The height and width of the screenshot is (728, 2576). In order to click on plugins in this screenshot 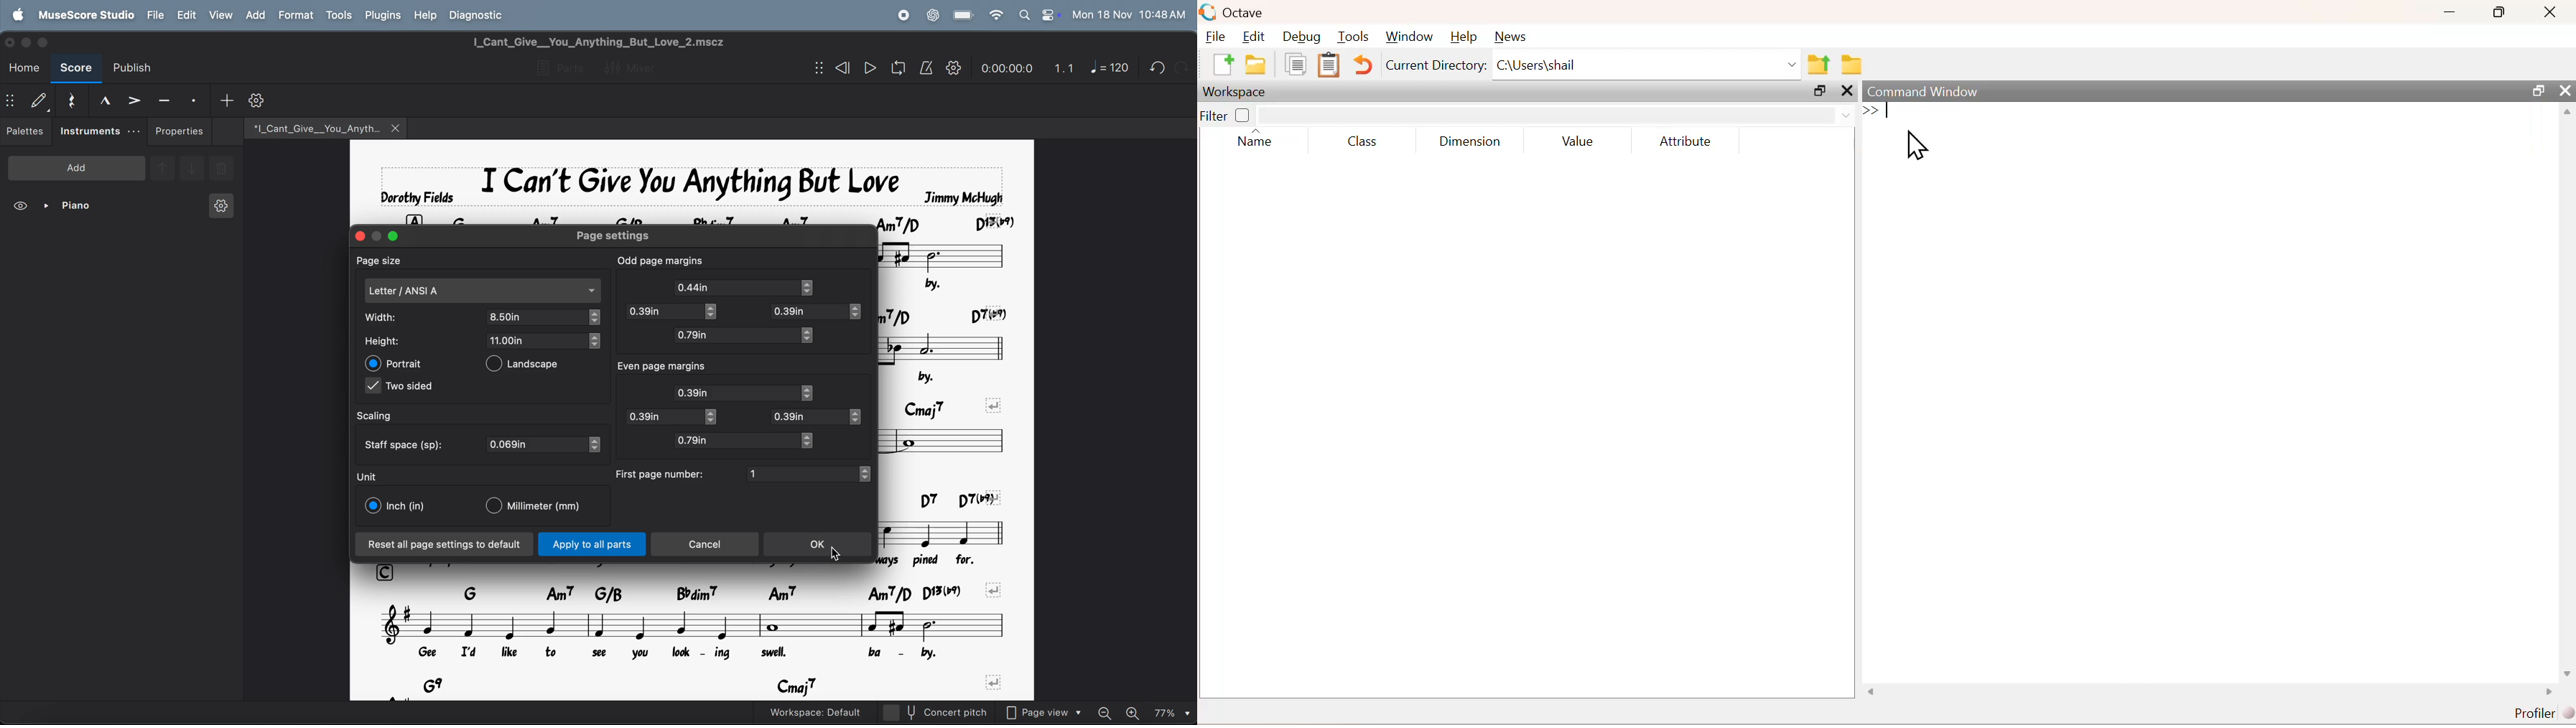, I will do `click(381, 16)`.